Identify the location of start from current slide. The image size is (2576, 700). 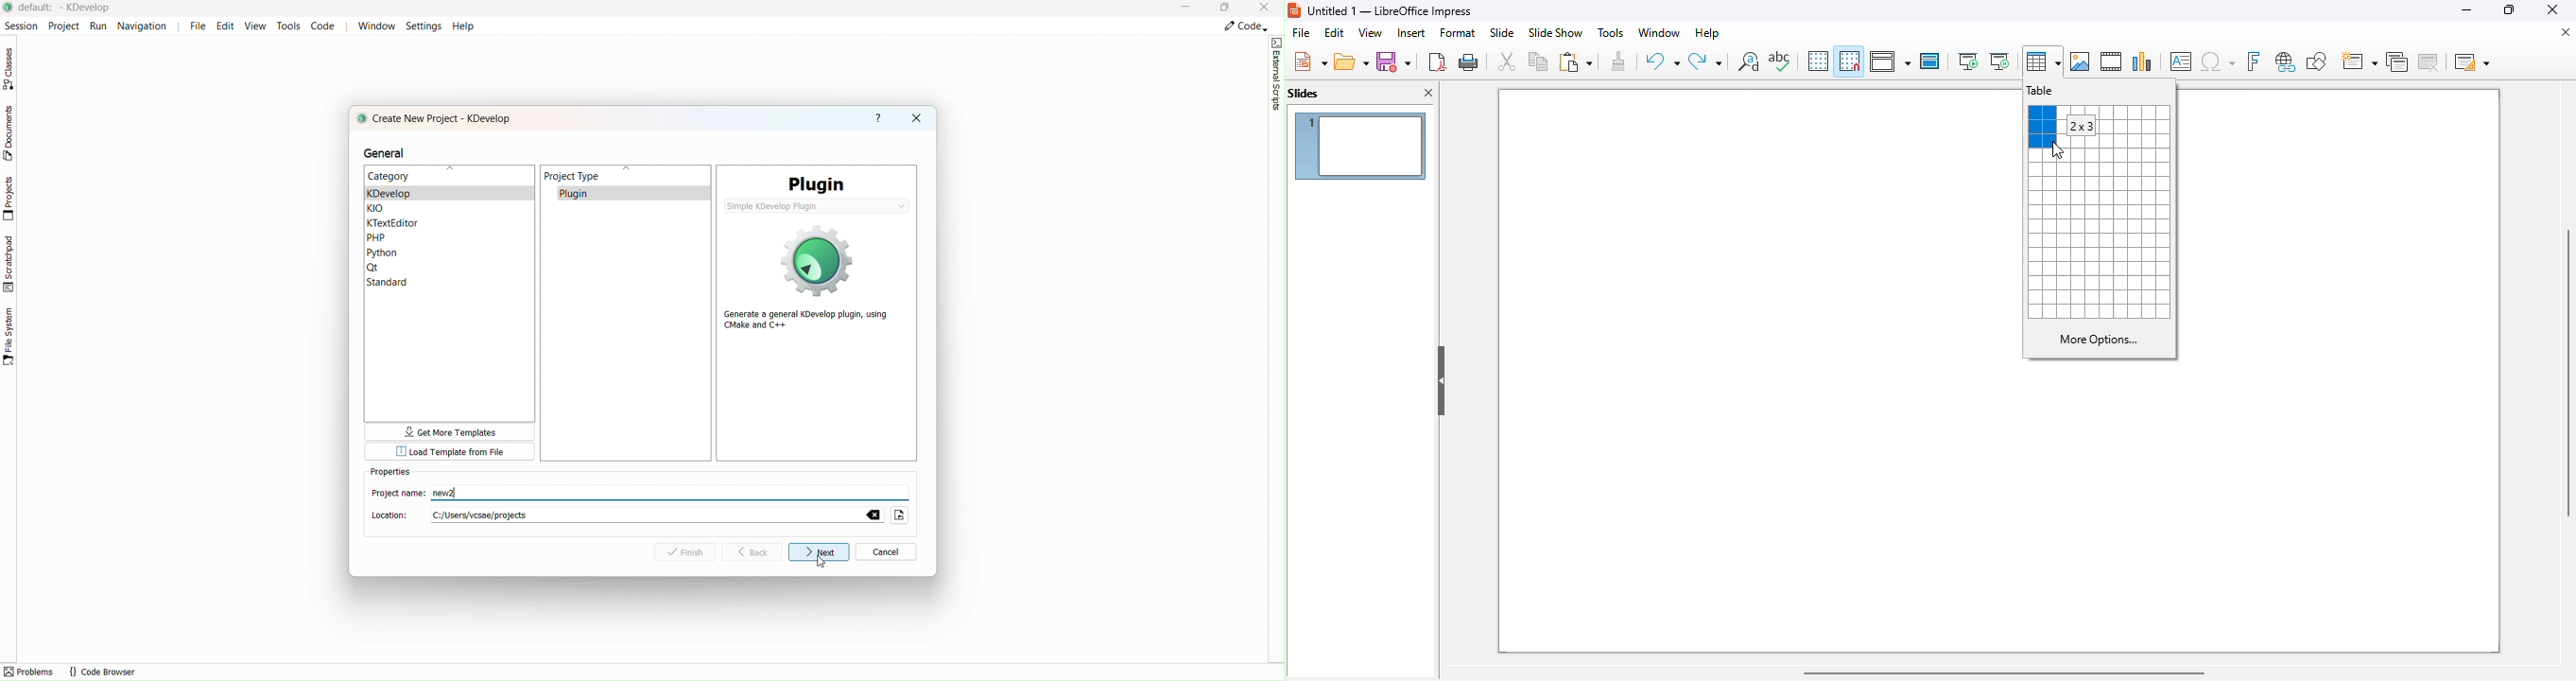
(1999, 61).